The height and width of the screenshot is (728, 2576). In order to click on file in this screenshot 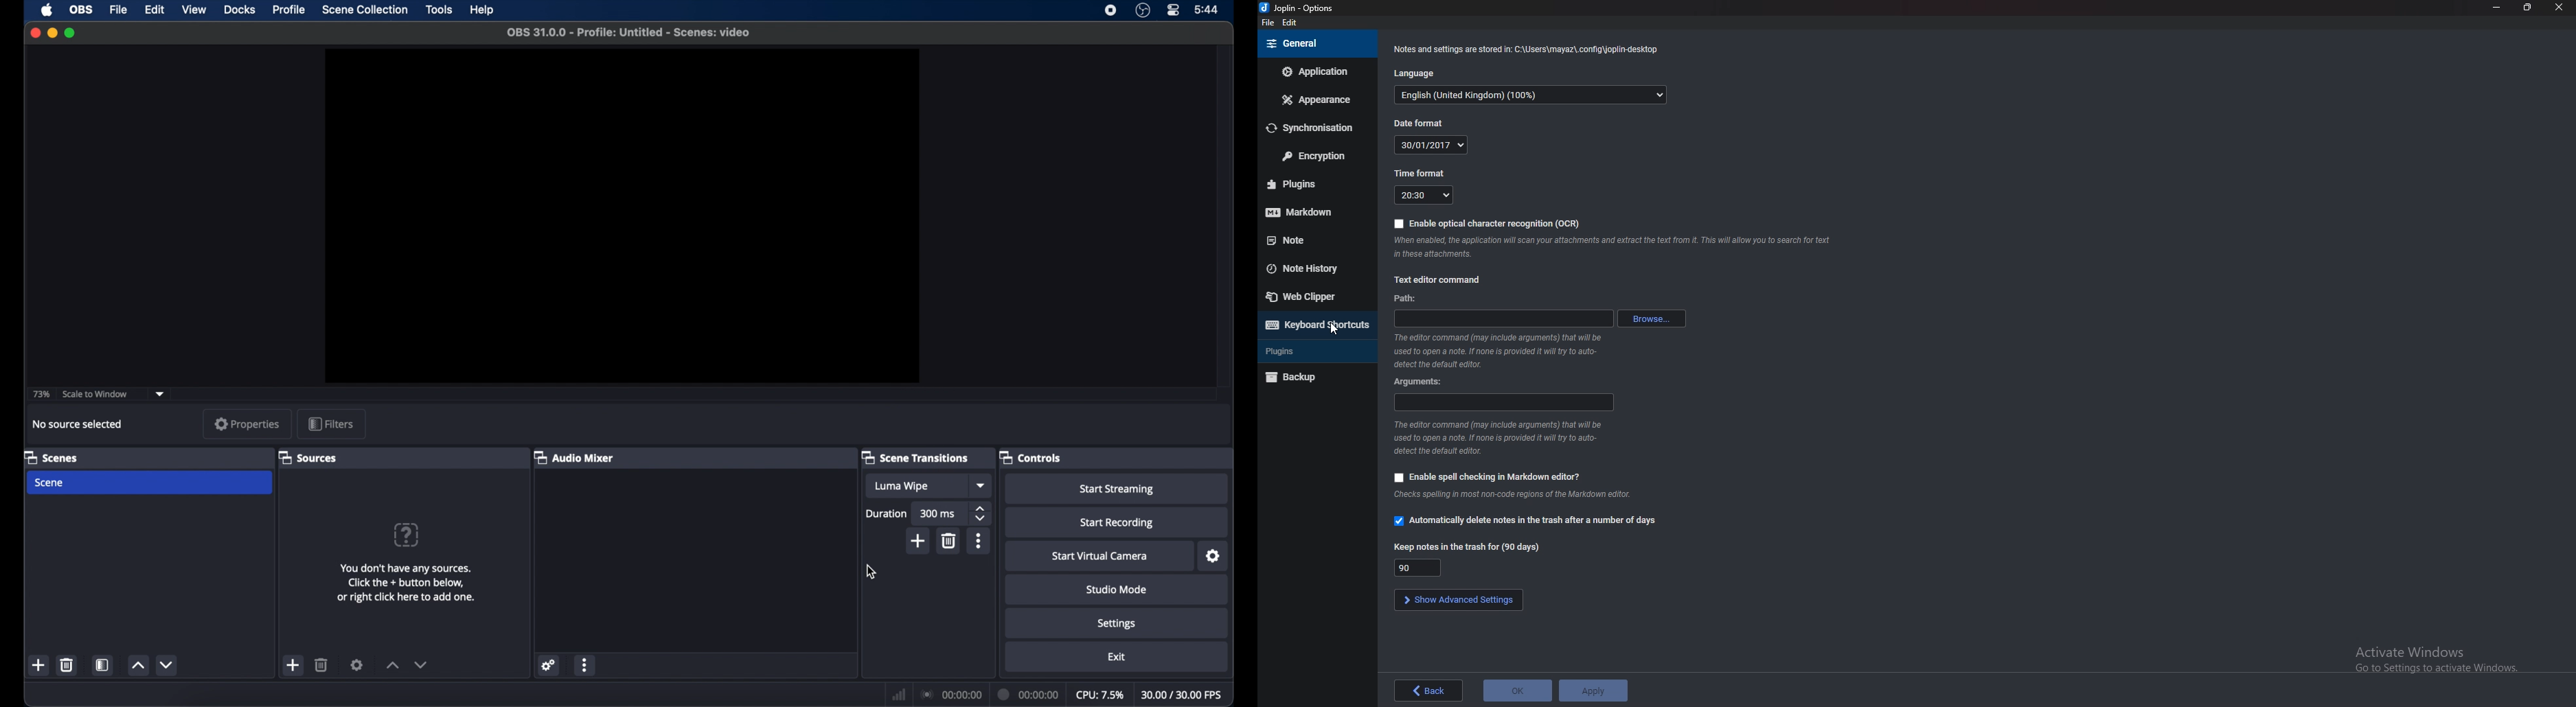, I will do `click(119, 10)`.